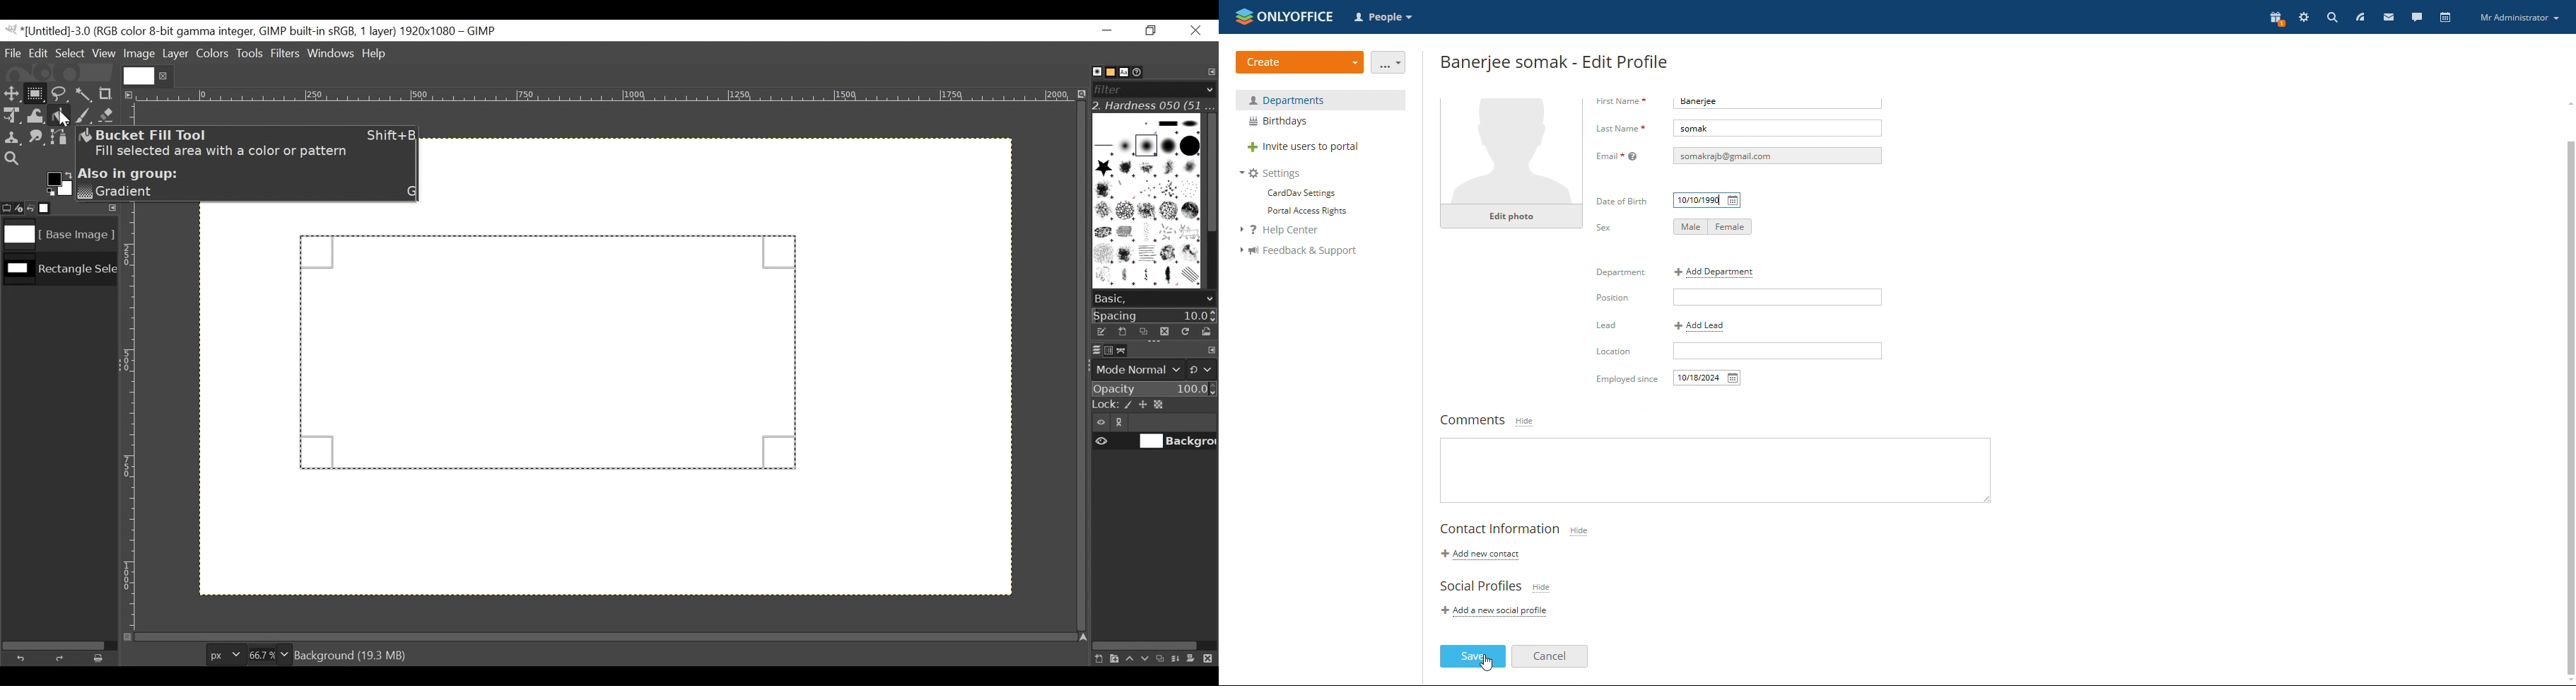 This screenshot has height=700, width=2576. What do you see at coordinates (1143, 203) in the screenshot?
I see `Patterns` at bounding box center [1143, 203].